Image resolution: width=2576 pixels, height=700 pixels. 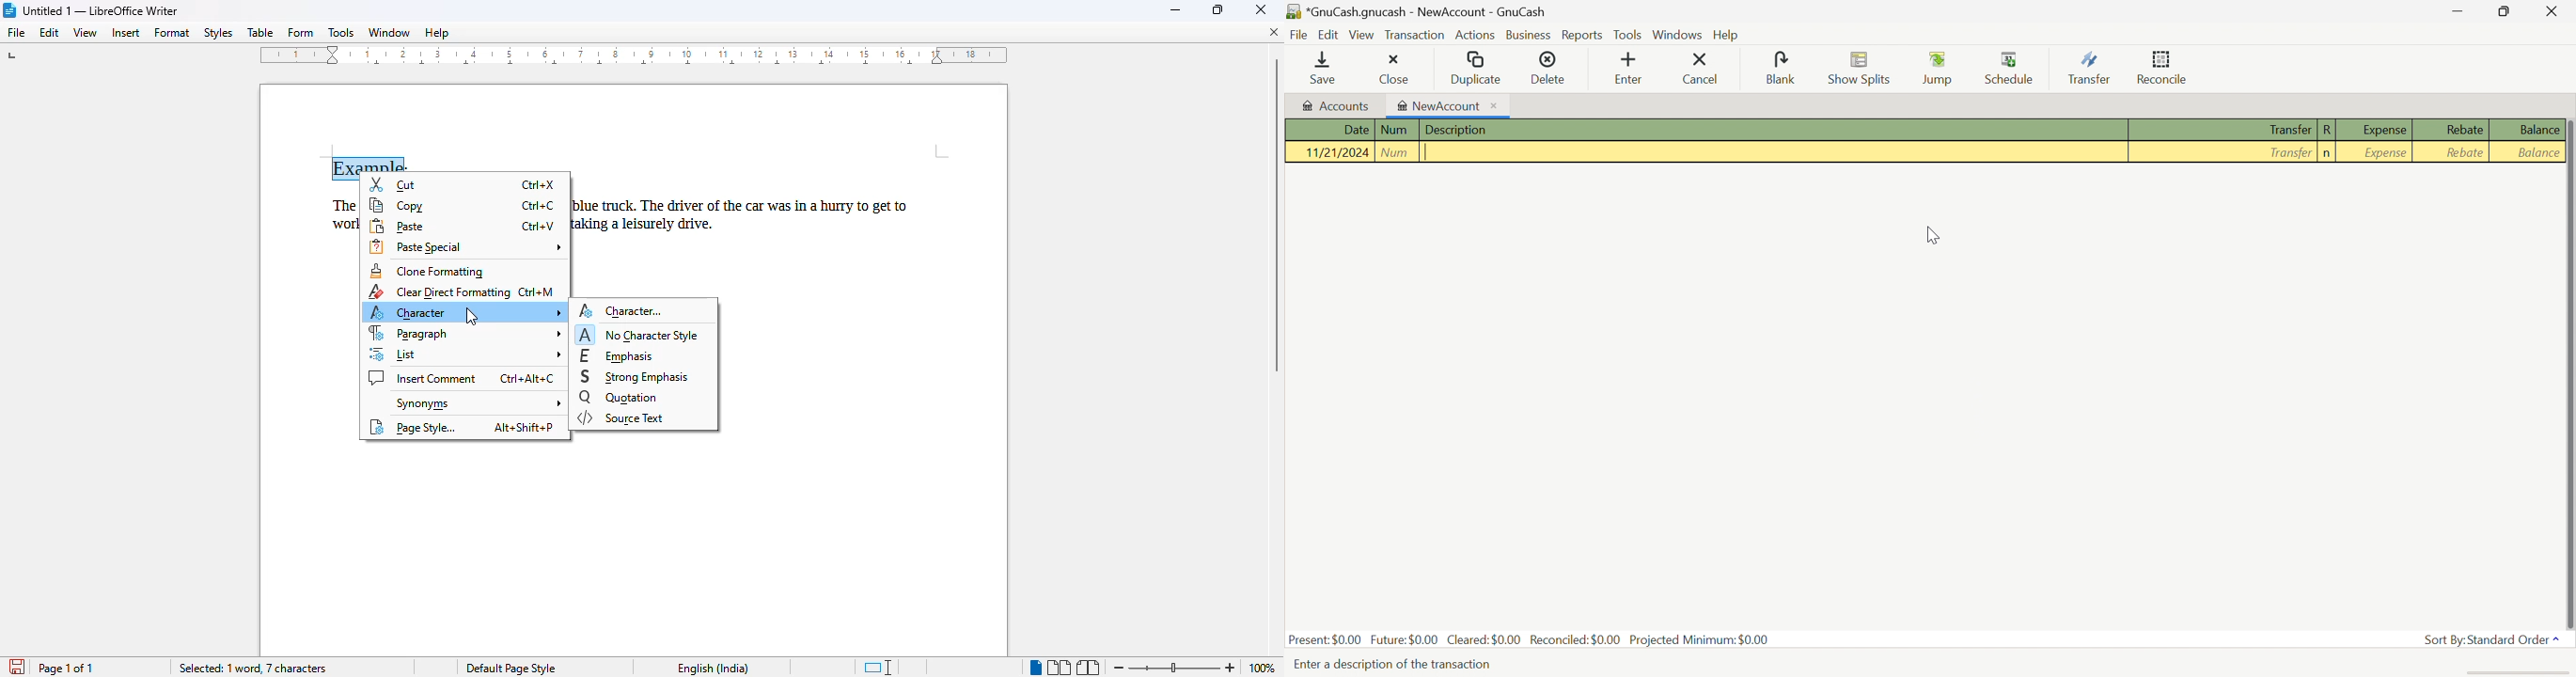 What do you see at coordinates (1276, 216) in the screenshot?
I see `Vertical scroll bar` at bounding box center [1276, 216].